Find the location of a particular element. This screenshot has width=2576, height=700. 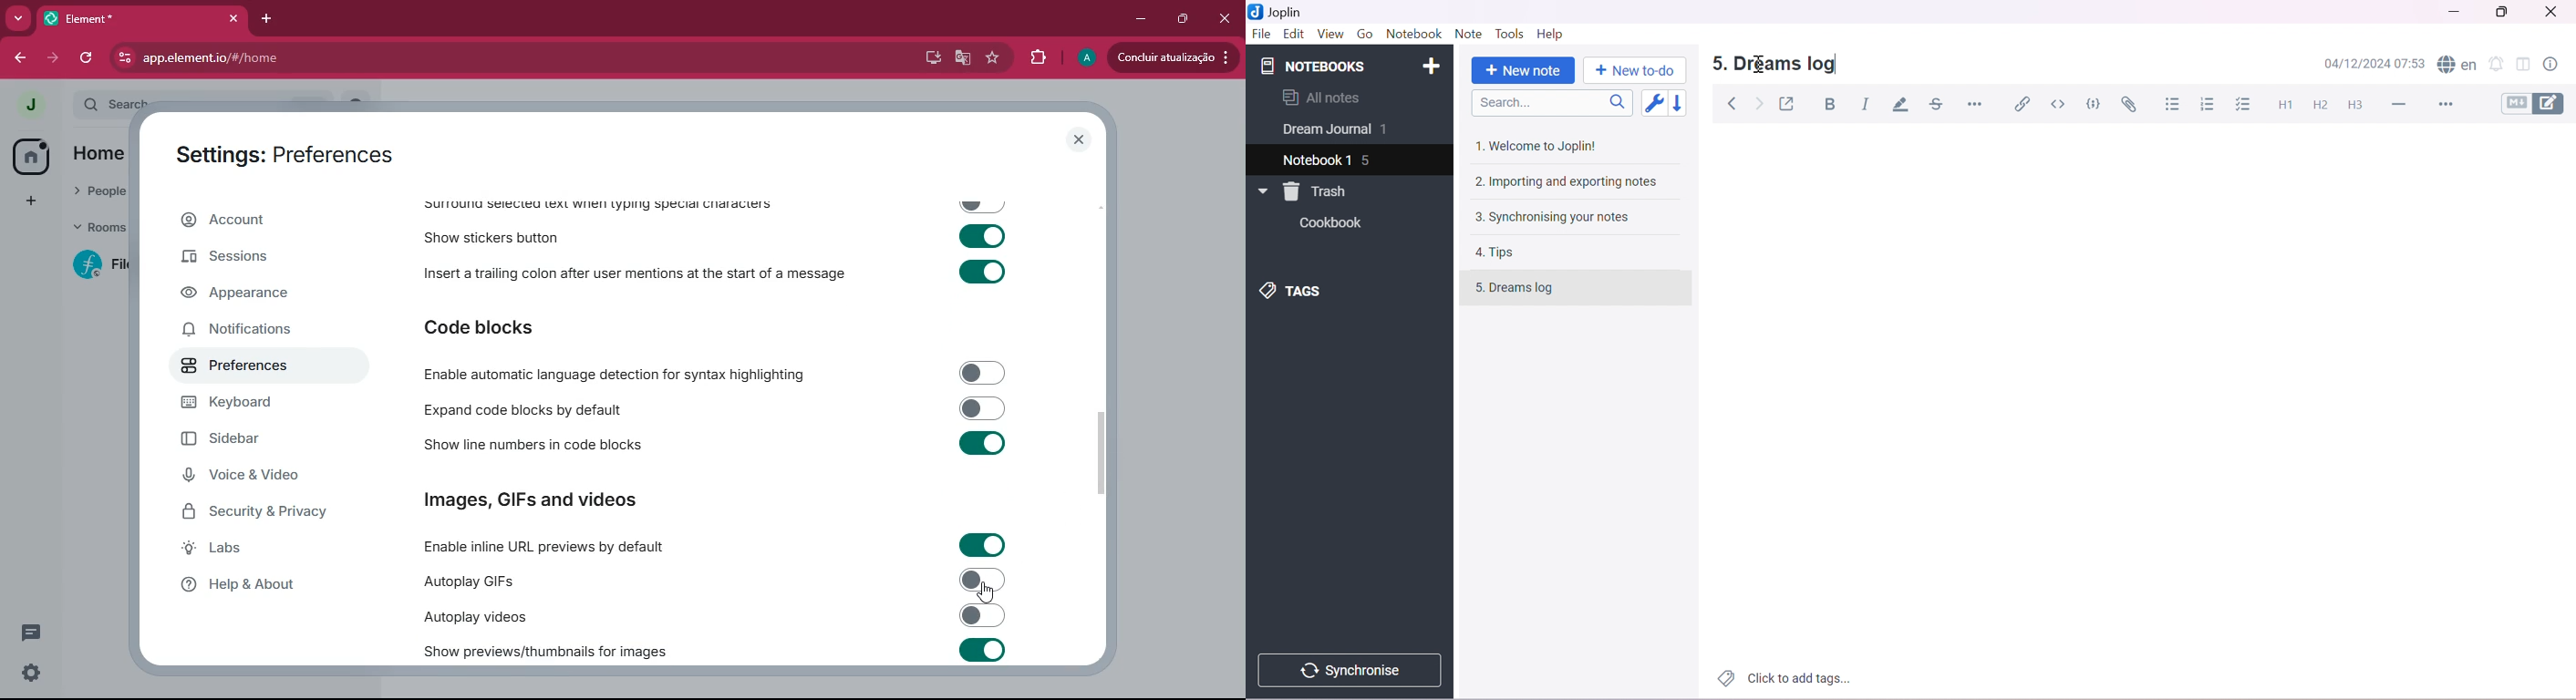

refersh is located at coordinates (88, 57).